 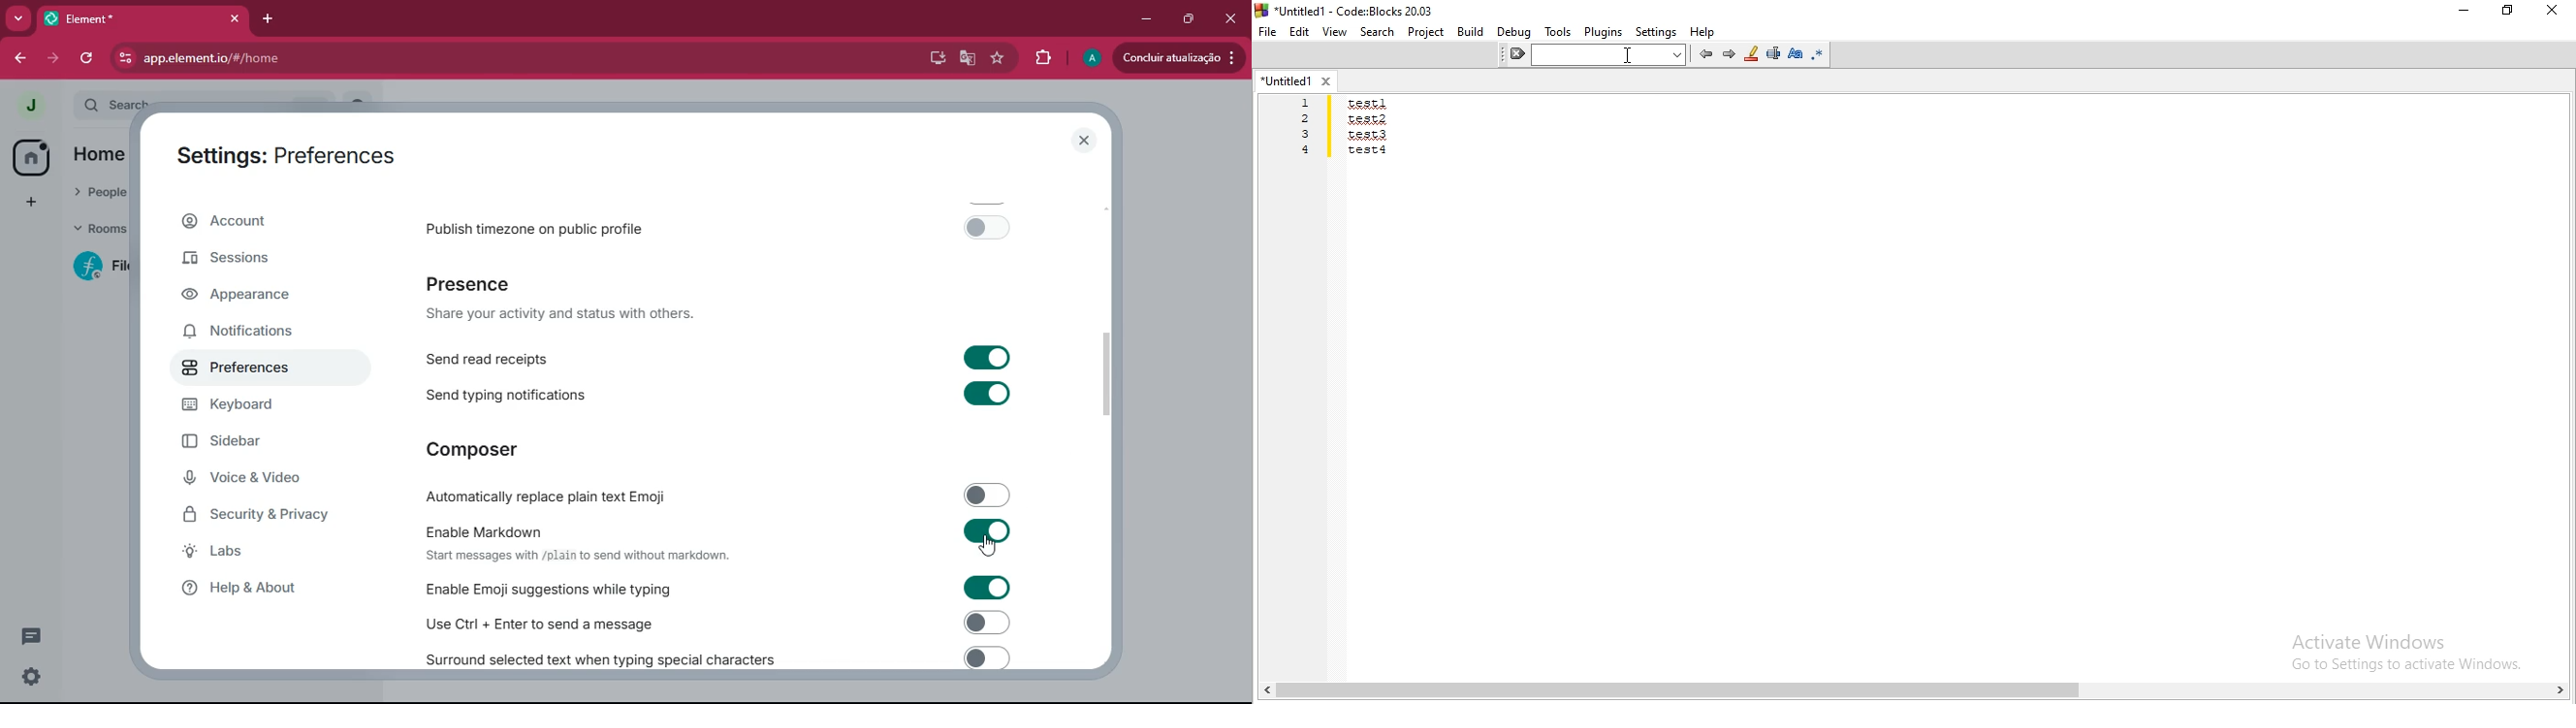 What do you see at coordinates (1366, 118) in the screenshot?
I see `test2` at bounding box center [1366, 118].